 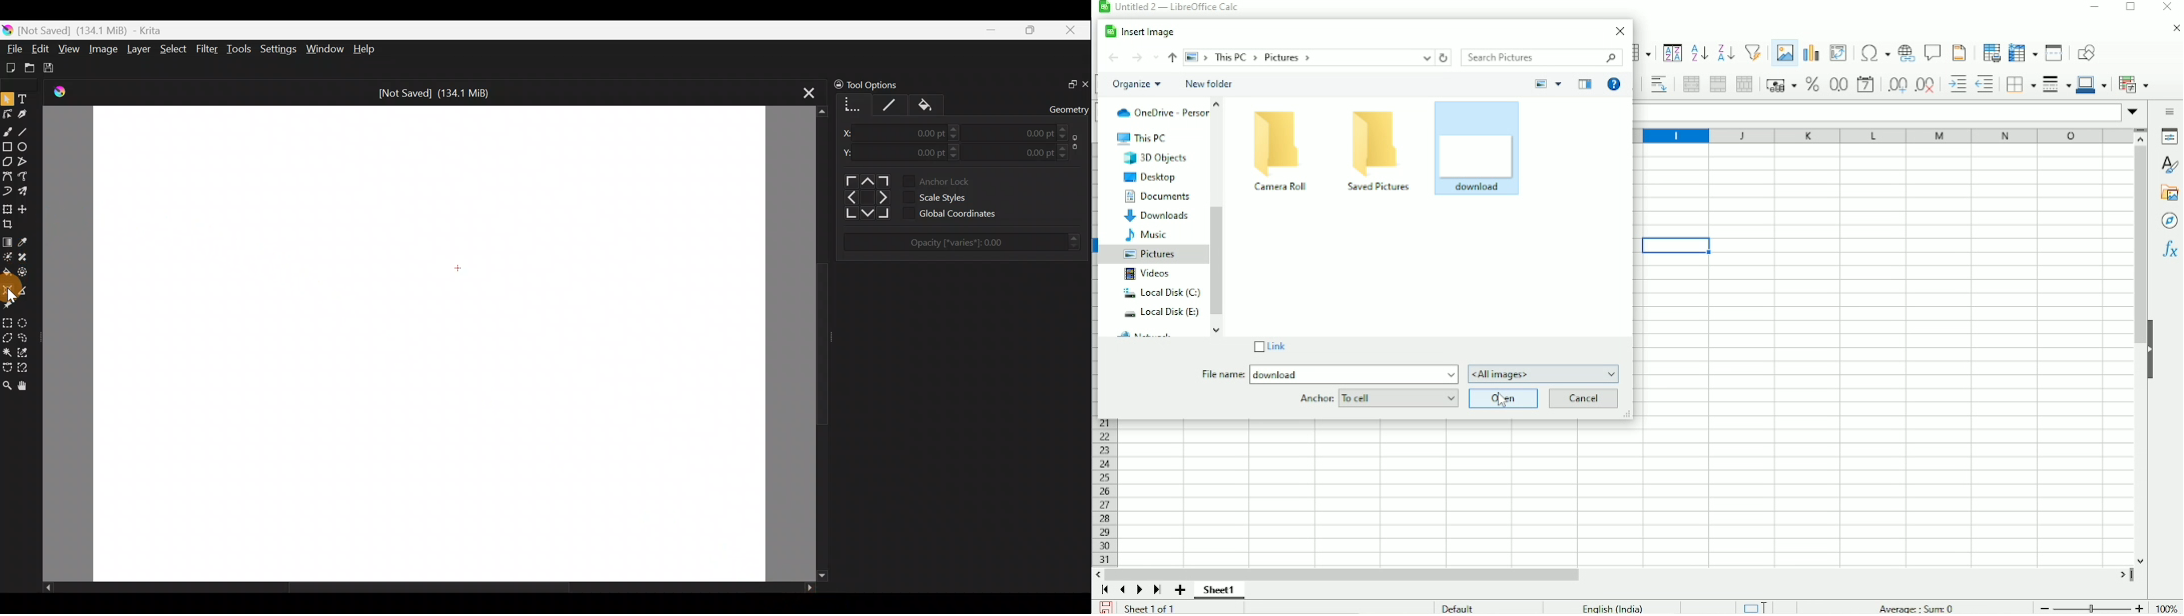 I want to click on 0.00pt, so click(x=1031, y=151).